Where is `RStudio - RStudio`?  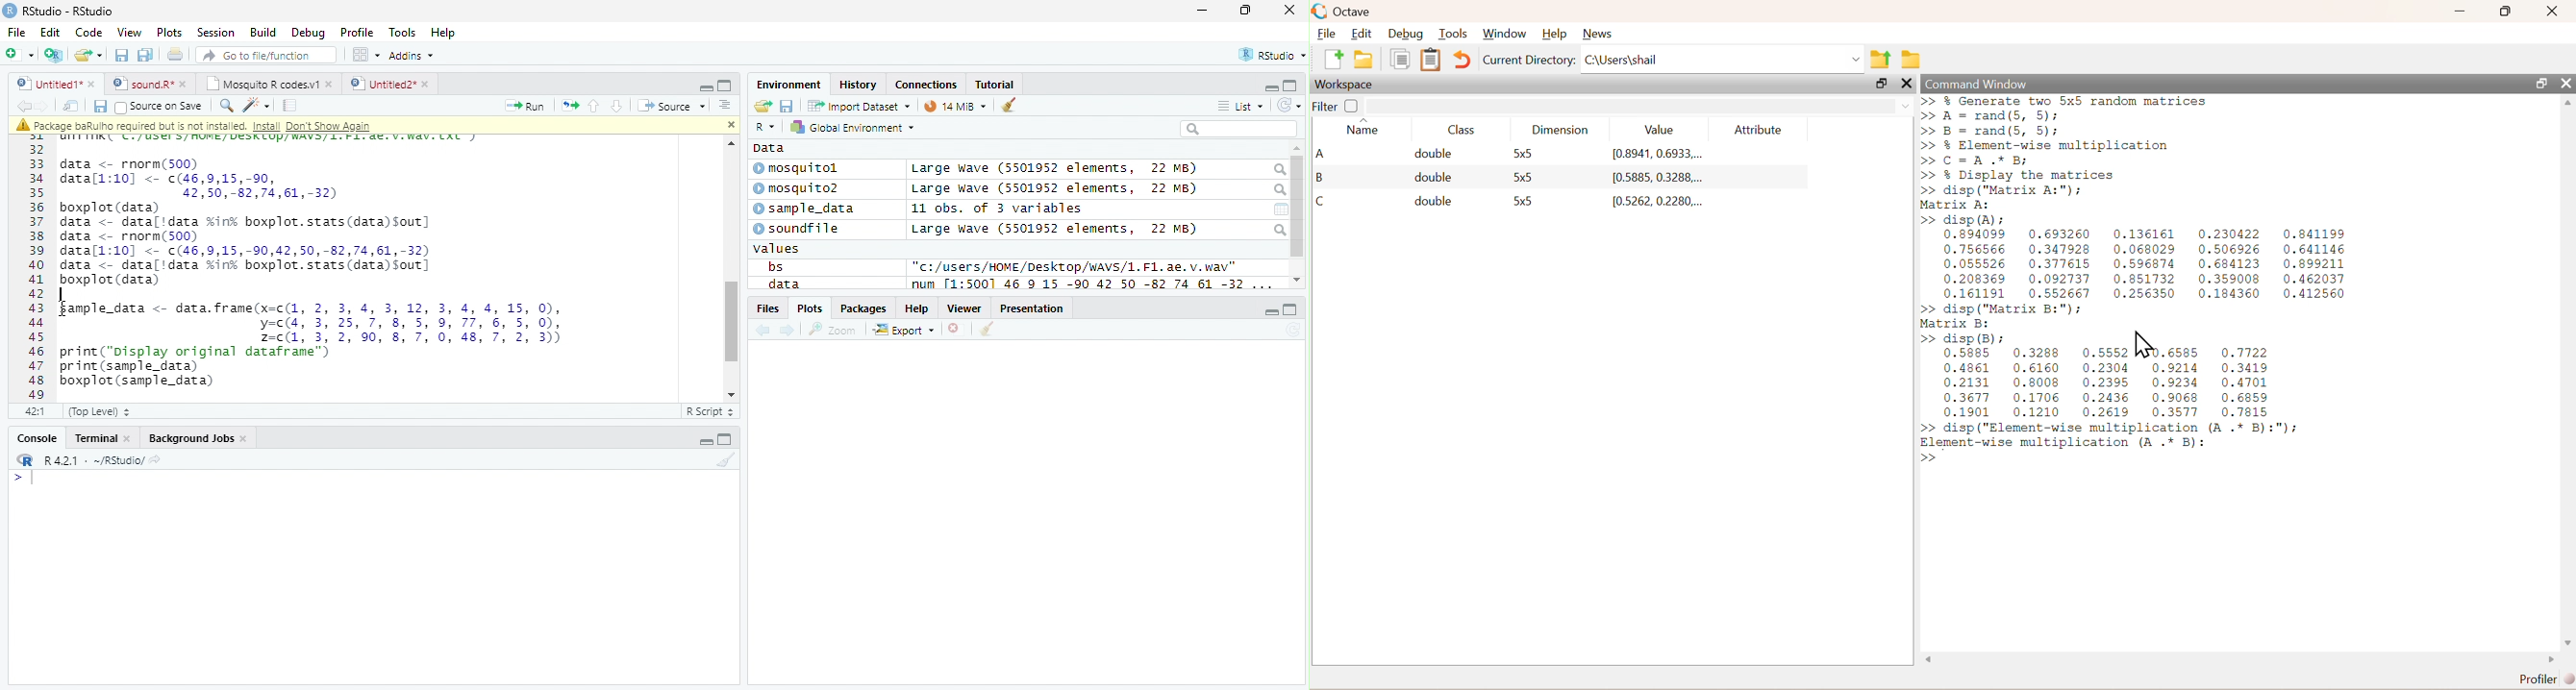 RStudio - RStudio is located at coordinates (68, 11).